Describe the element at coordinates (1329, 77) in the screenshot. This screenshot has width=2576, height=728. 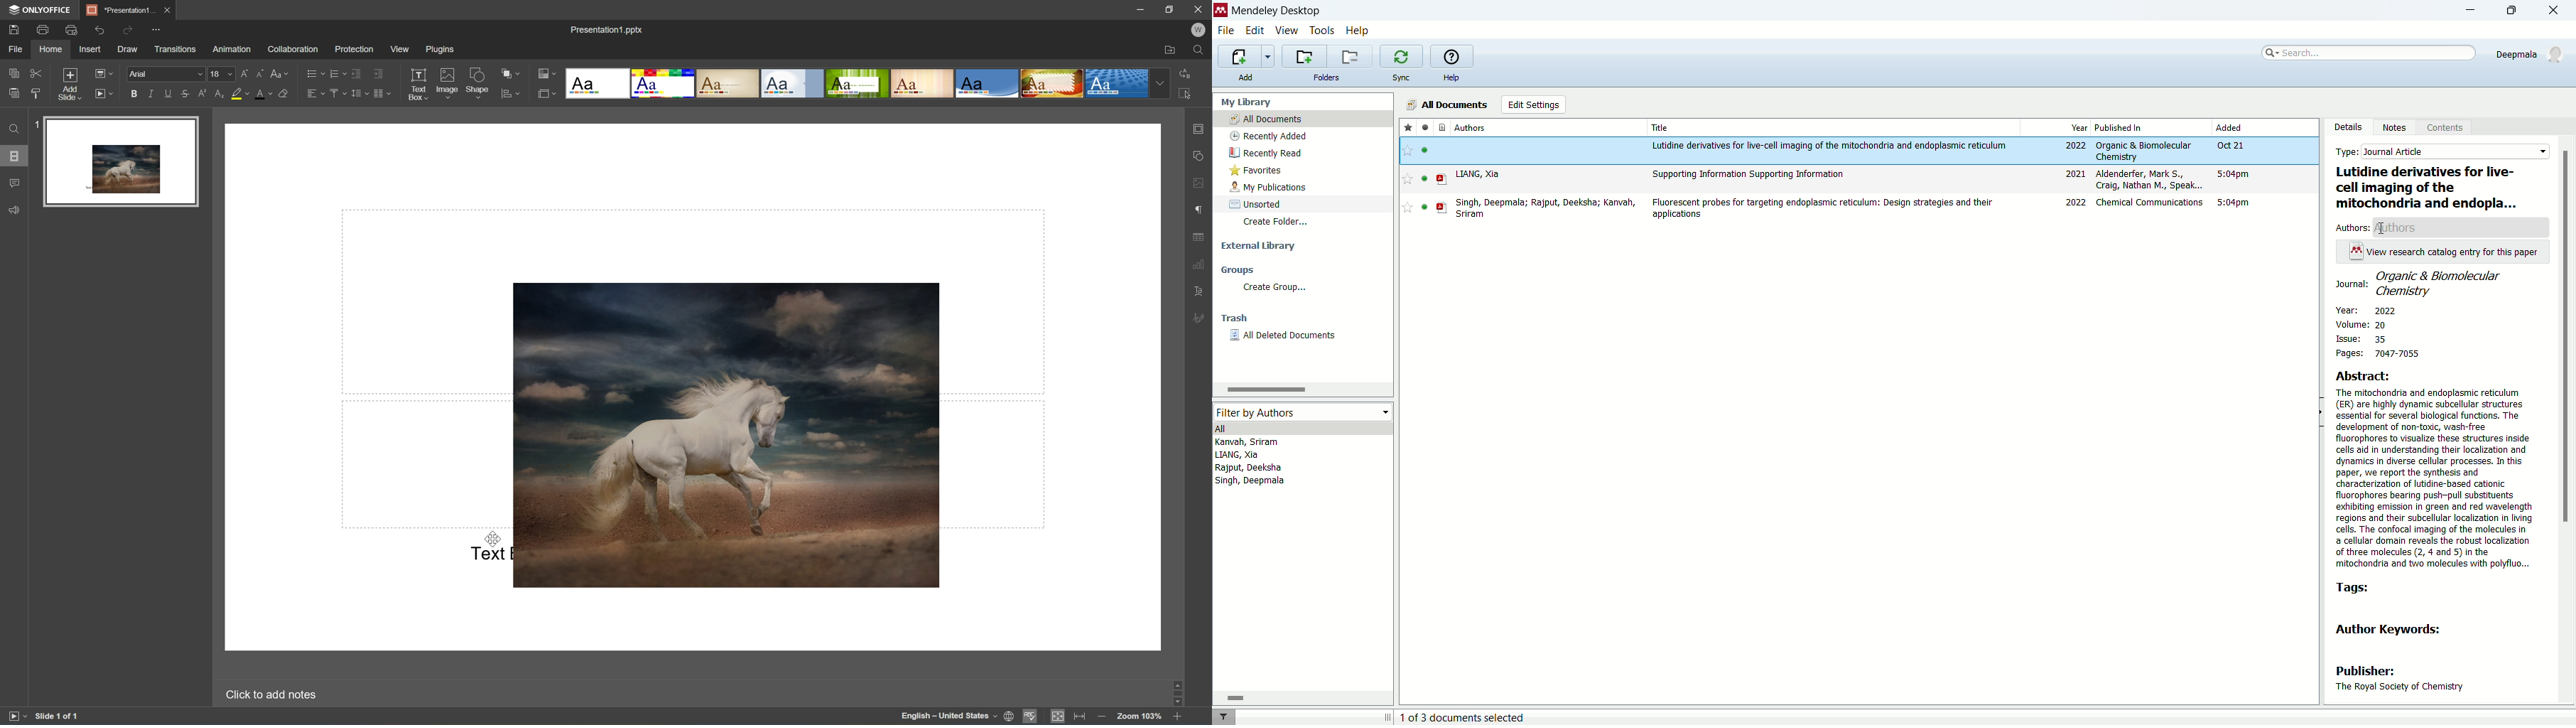
I see `folders` at that location.